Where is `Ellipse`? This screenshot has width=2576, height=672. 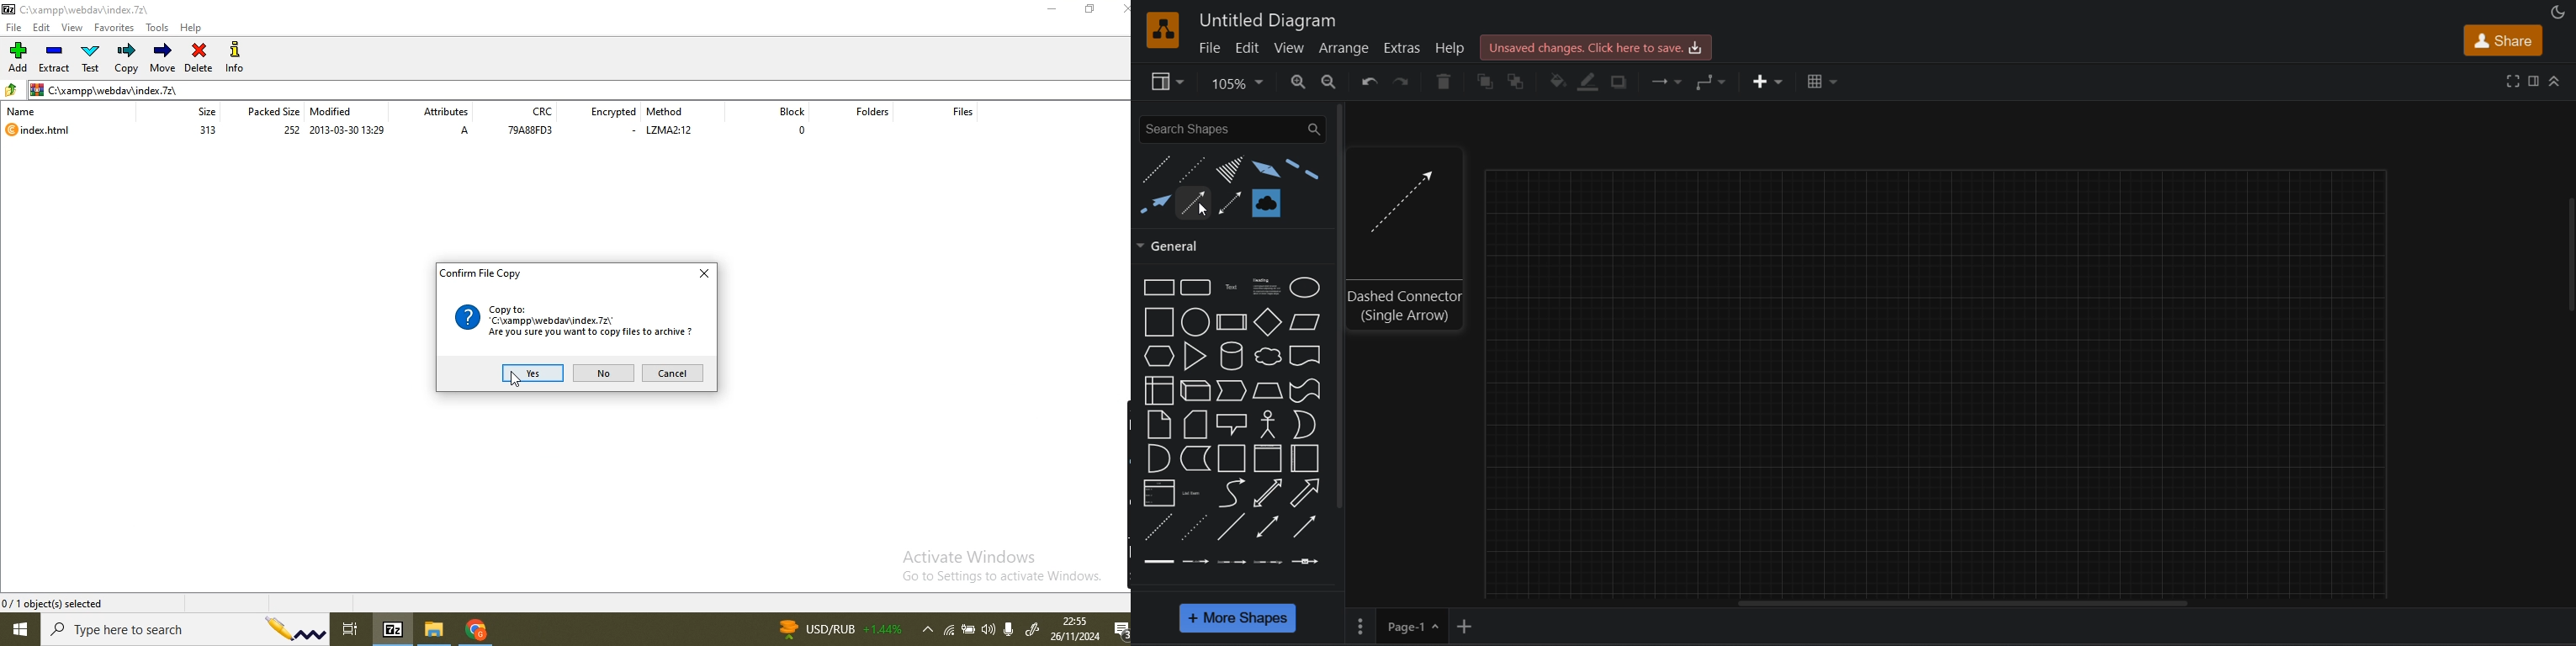 Ellipse is located at coordinates (1305, 288).